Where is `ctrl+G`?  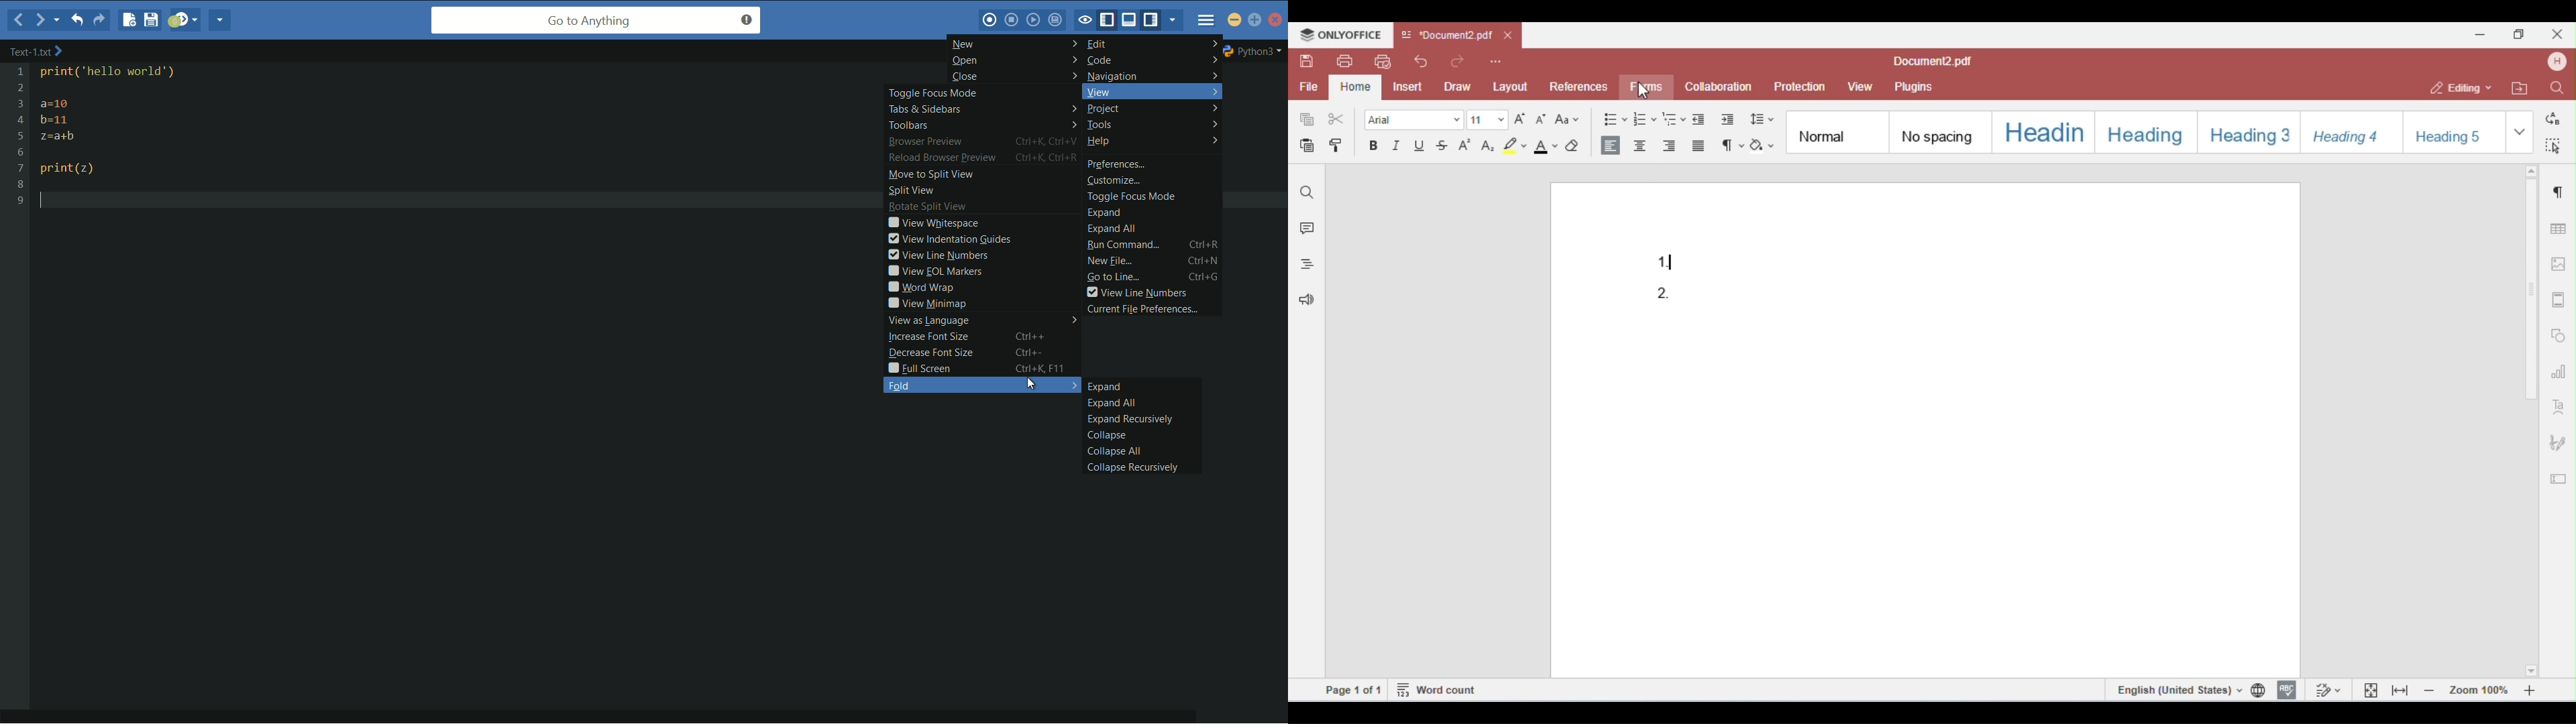
ctrl+G is located at coordinates (1206, 278).